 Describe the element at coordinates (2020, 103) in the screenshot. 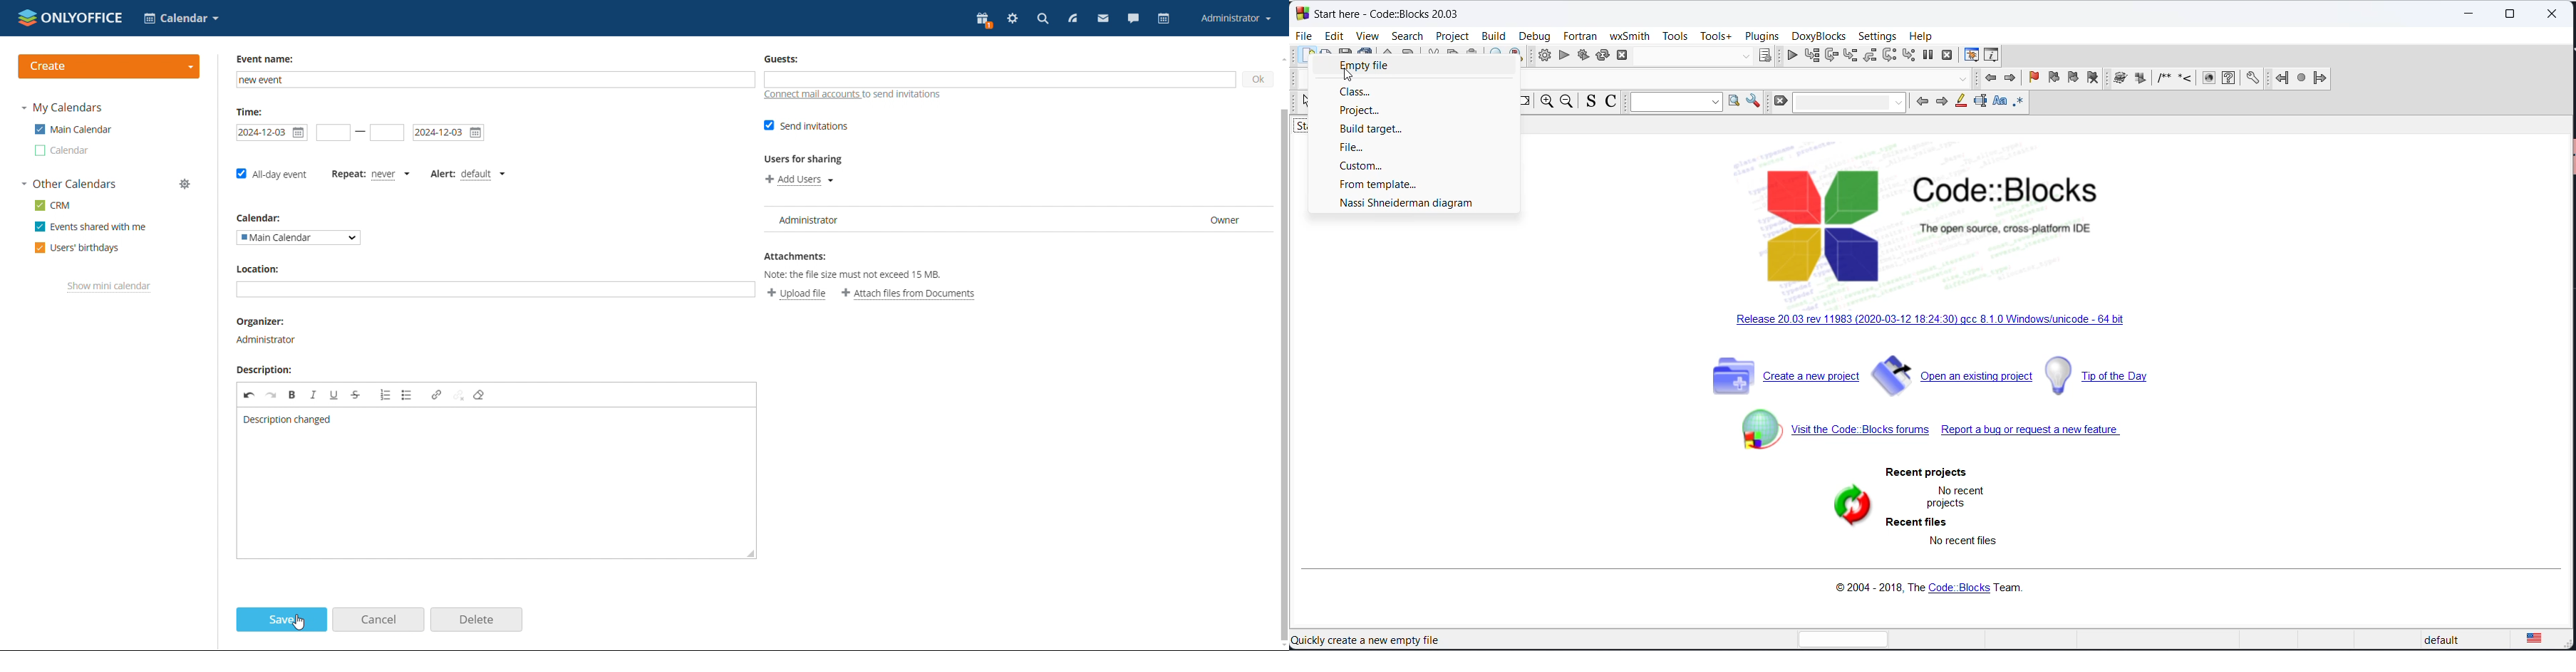

I see `regex` at that location.